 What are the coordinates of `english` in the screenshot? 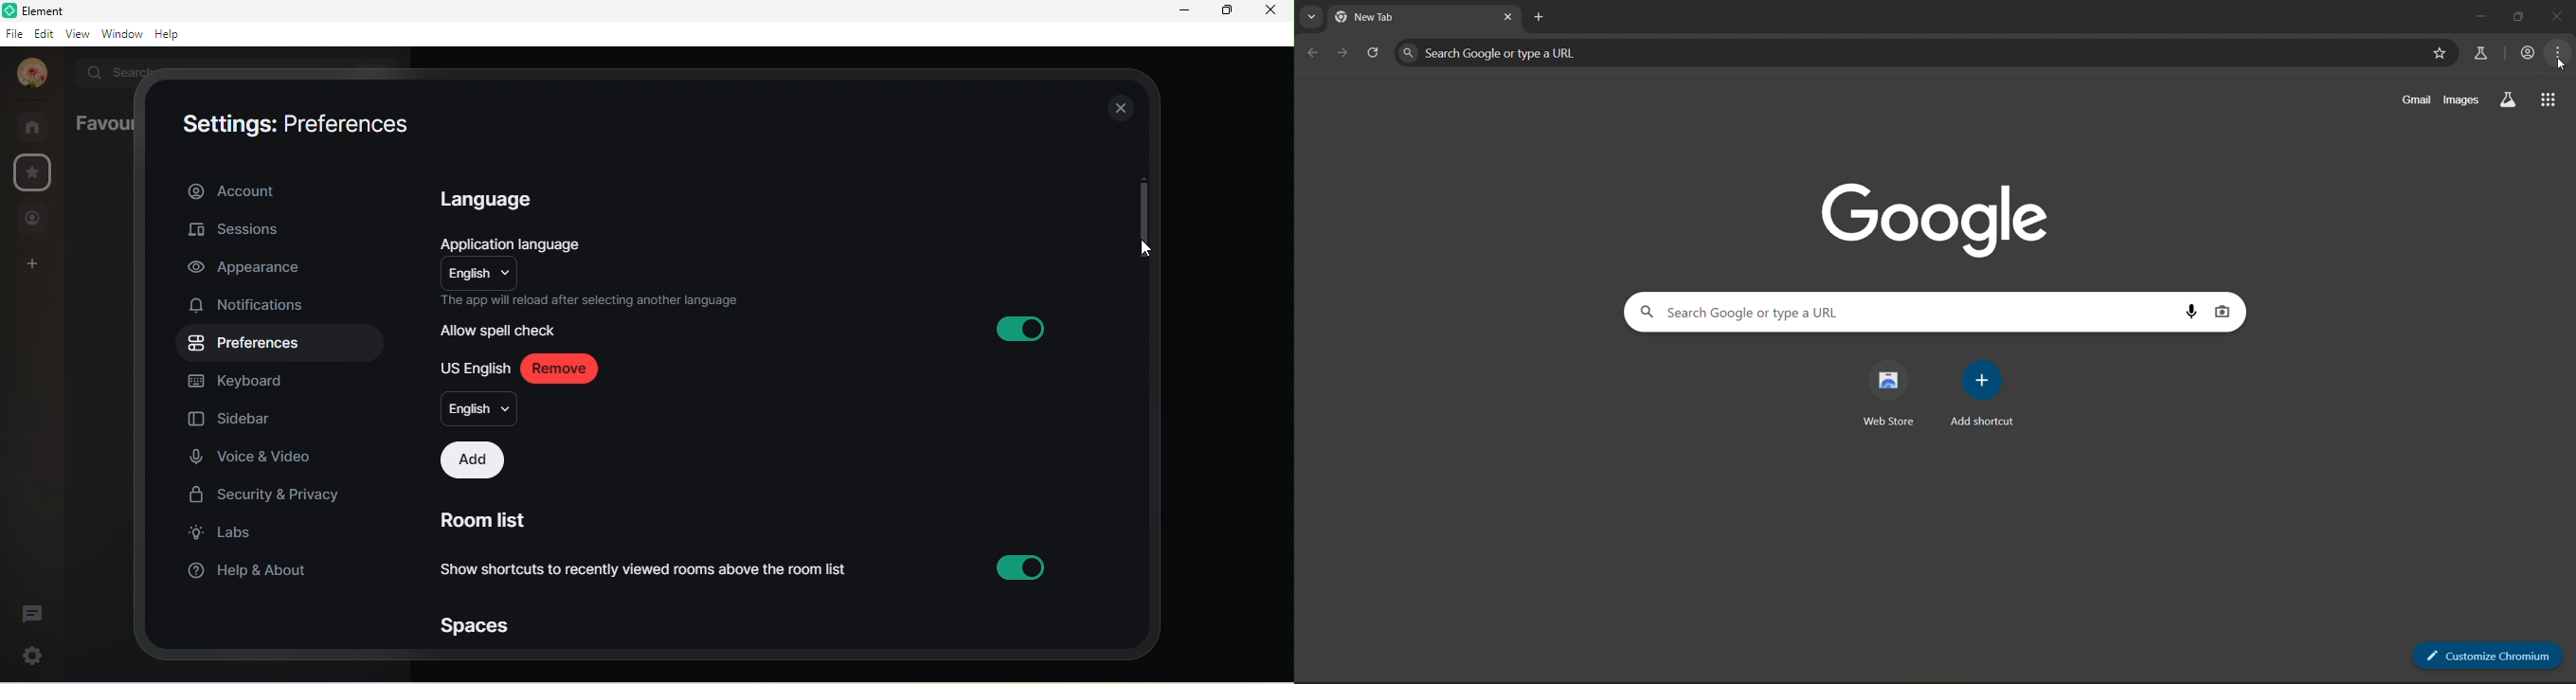 It's located at (477, 272).